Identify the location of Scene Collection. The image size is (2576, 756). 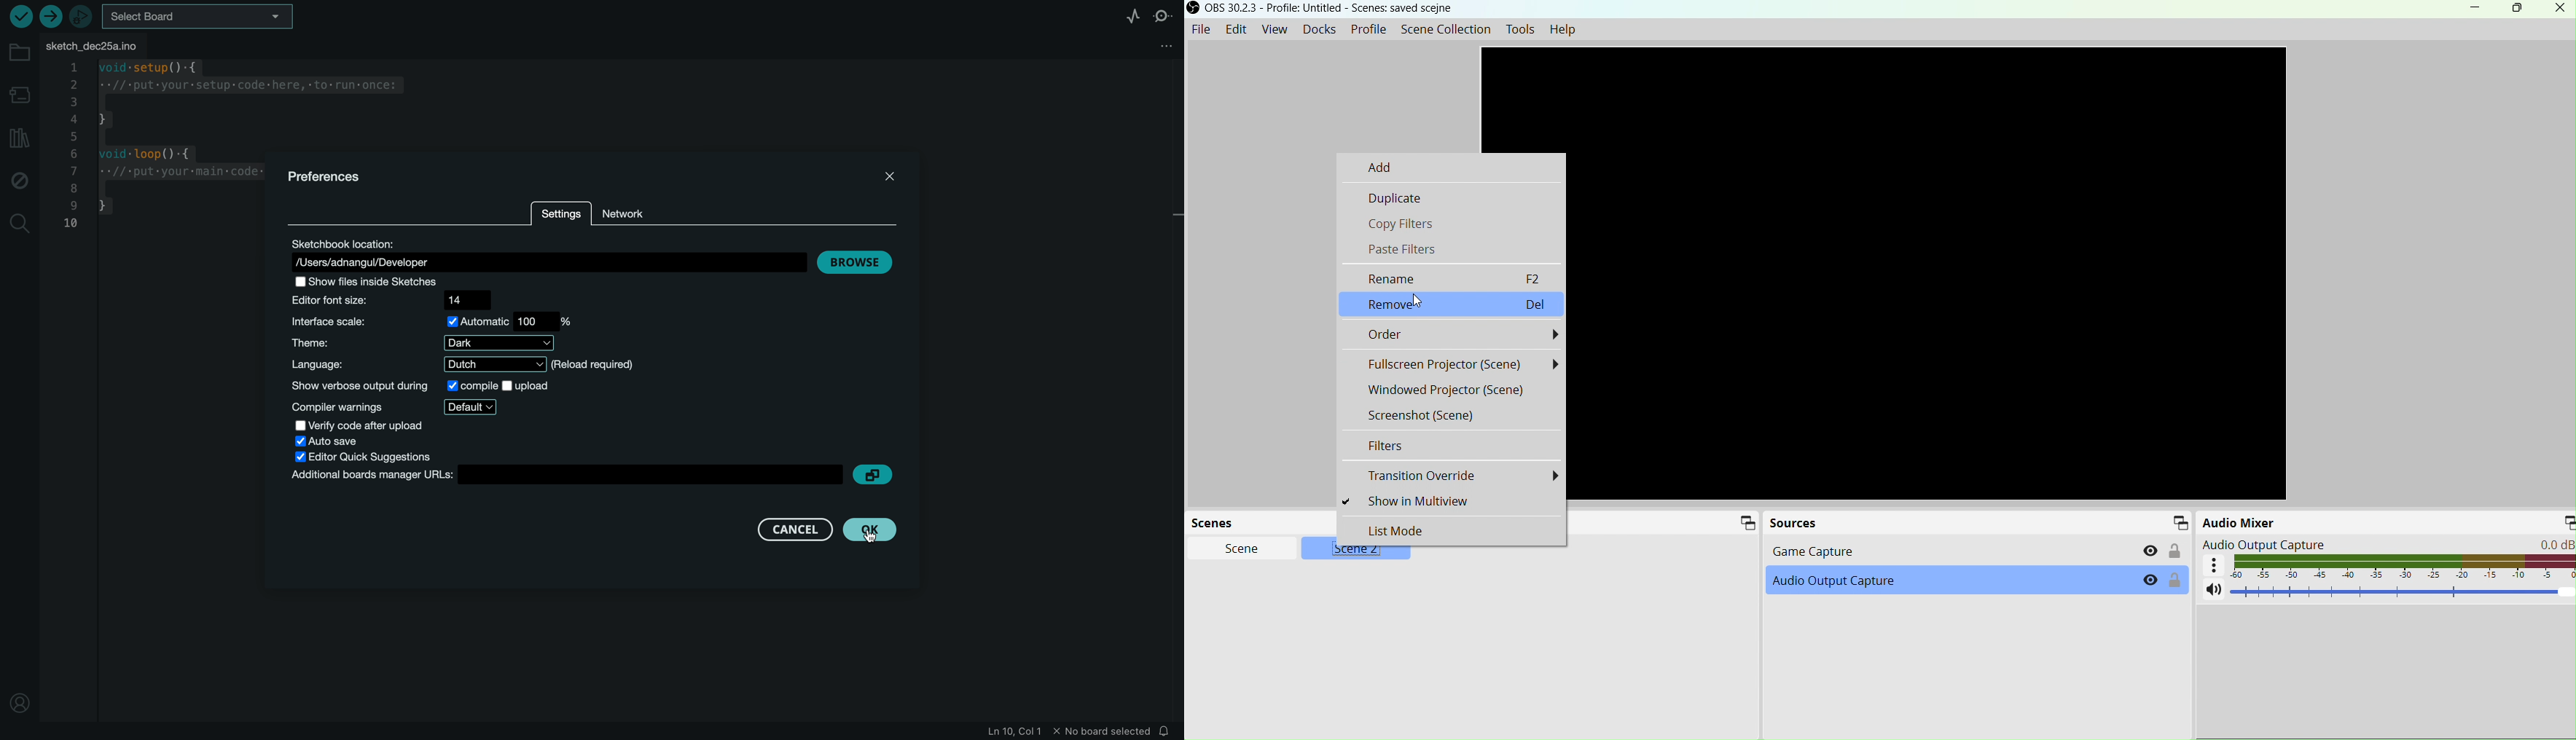
(1445, 28).